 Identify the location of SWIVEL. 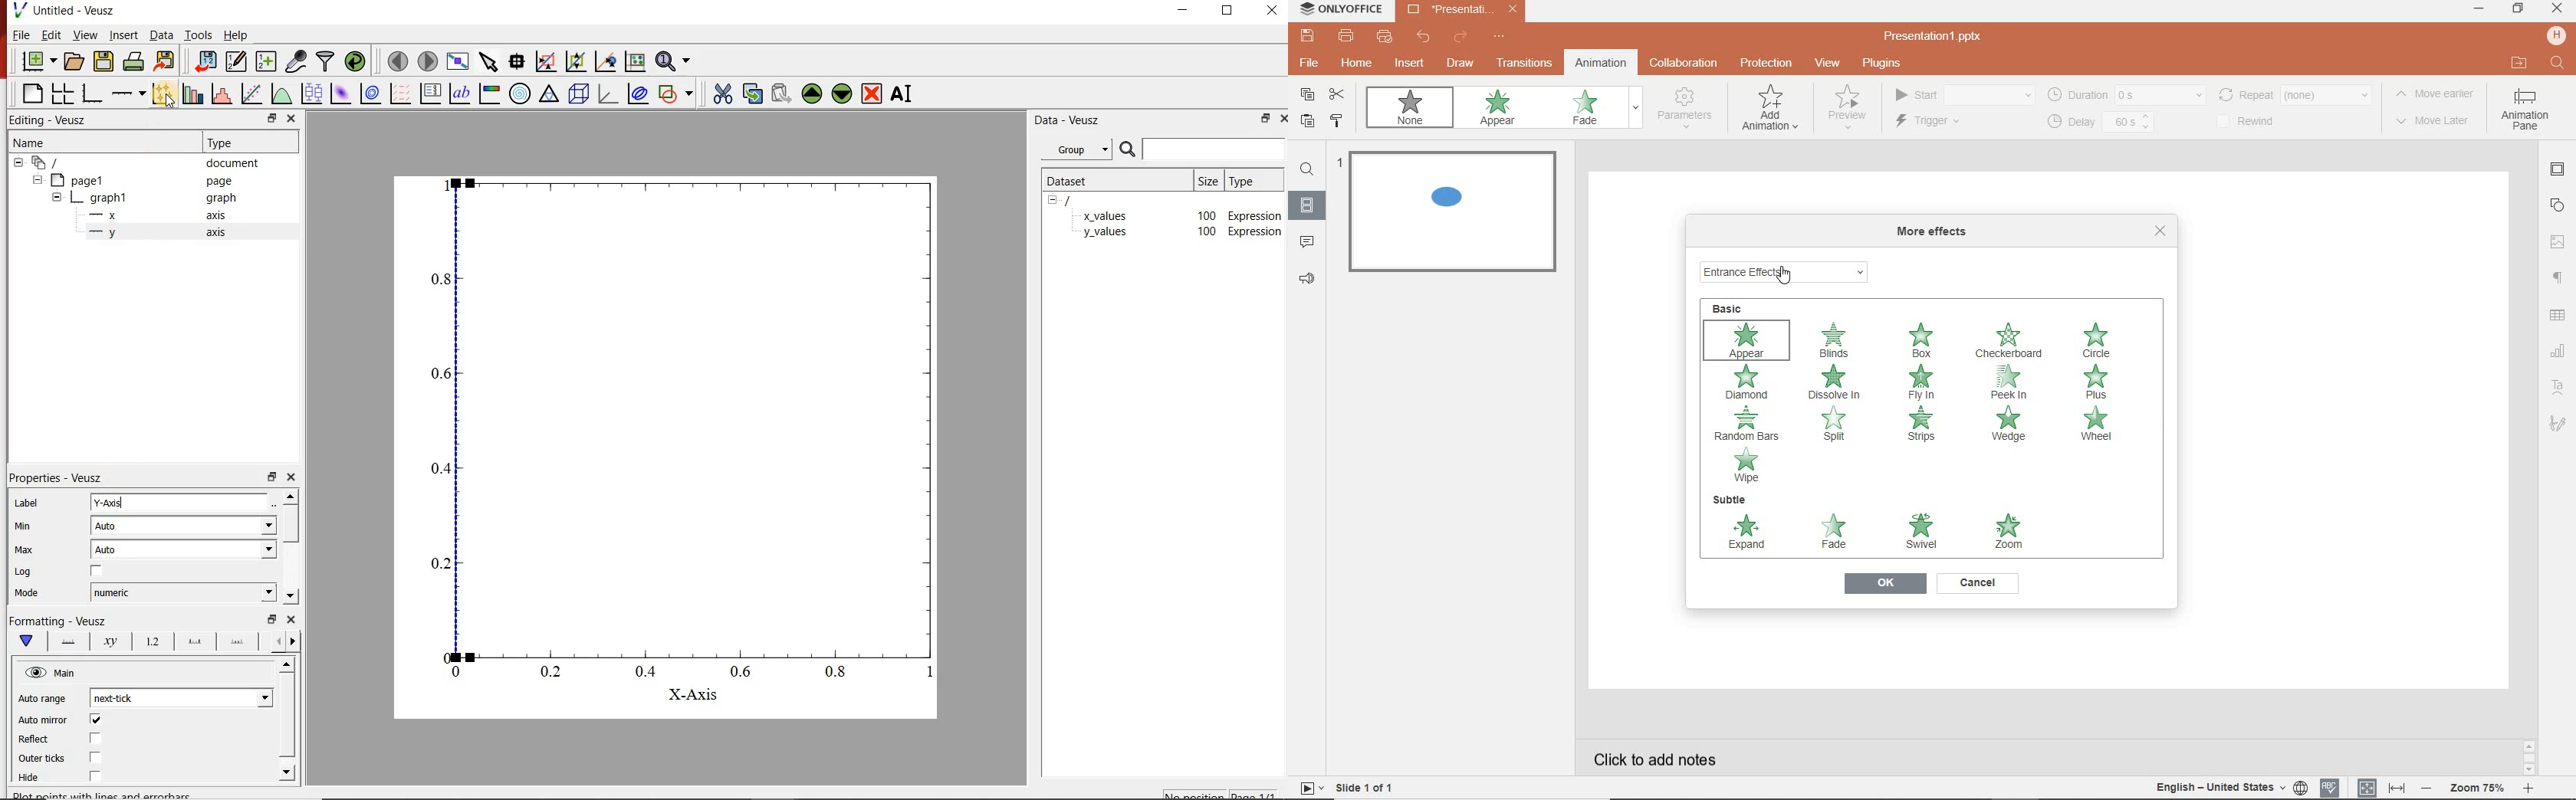
(1921, 532).